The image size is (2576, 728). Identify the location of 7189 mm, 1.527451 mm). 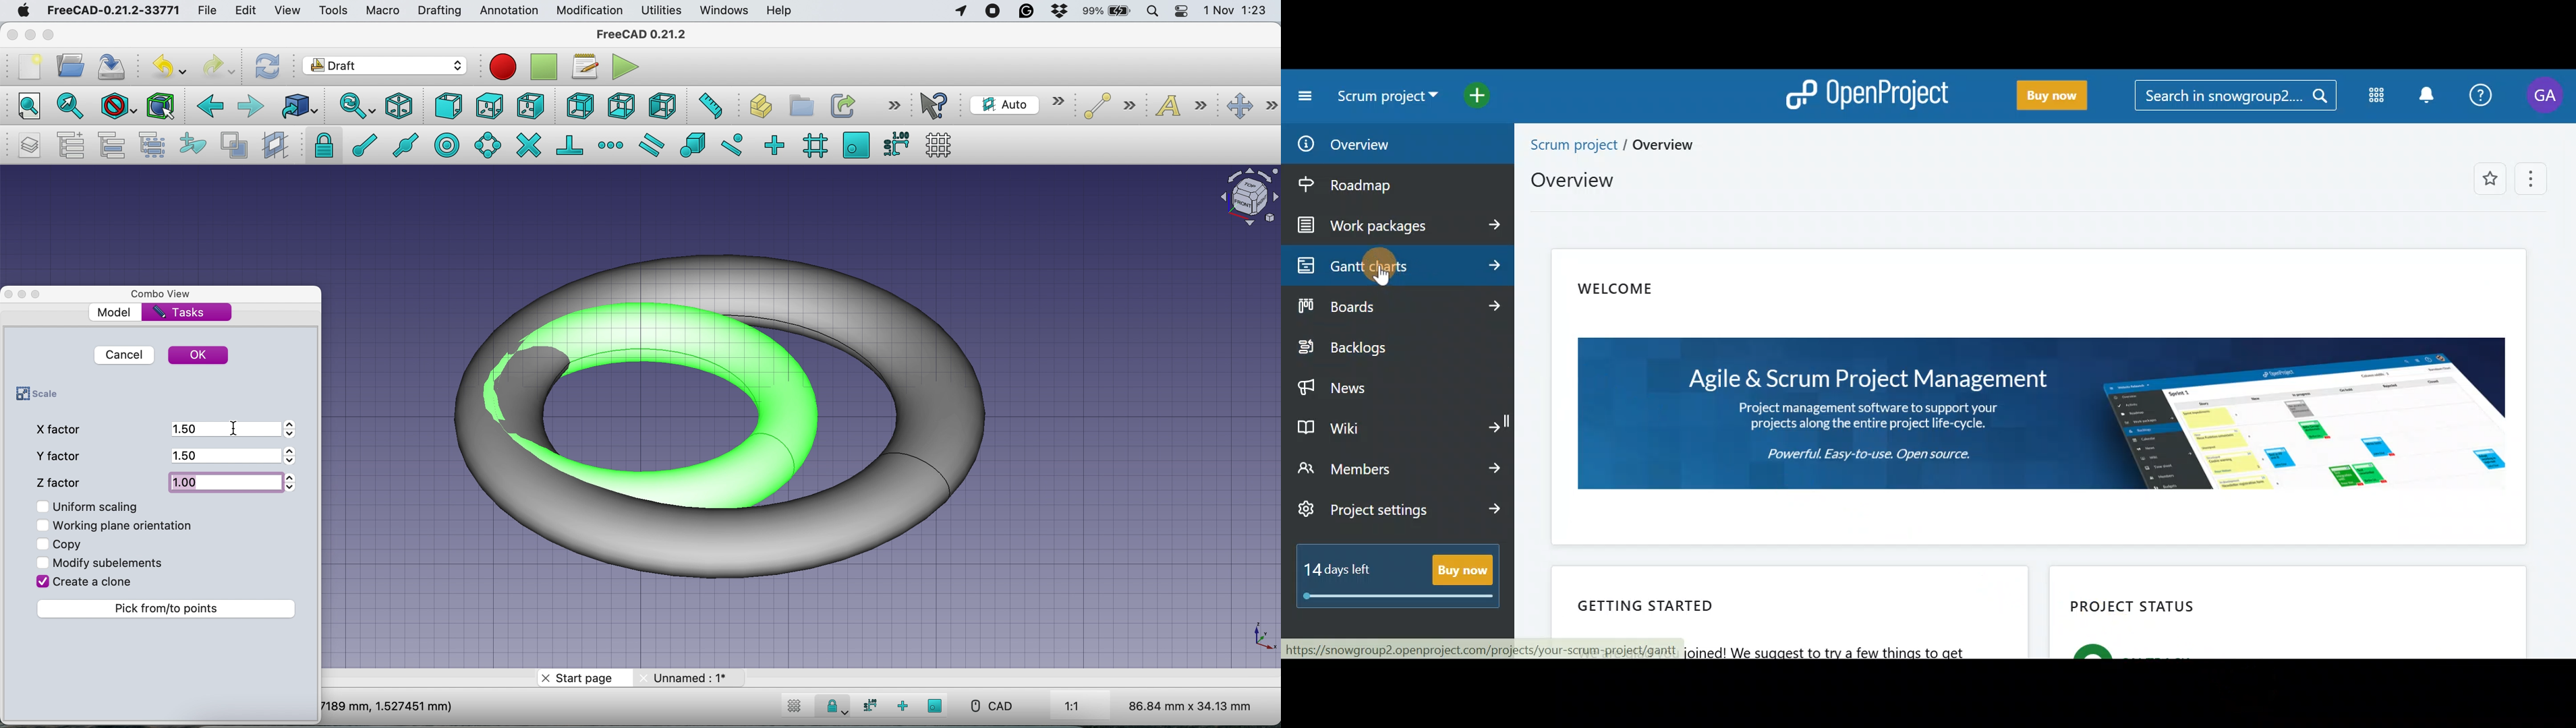
(388, 706).